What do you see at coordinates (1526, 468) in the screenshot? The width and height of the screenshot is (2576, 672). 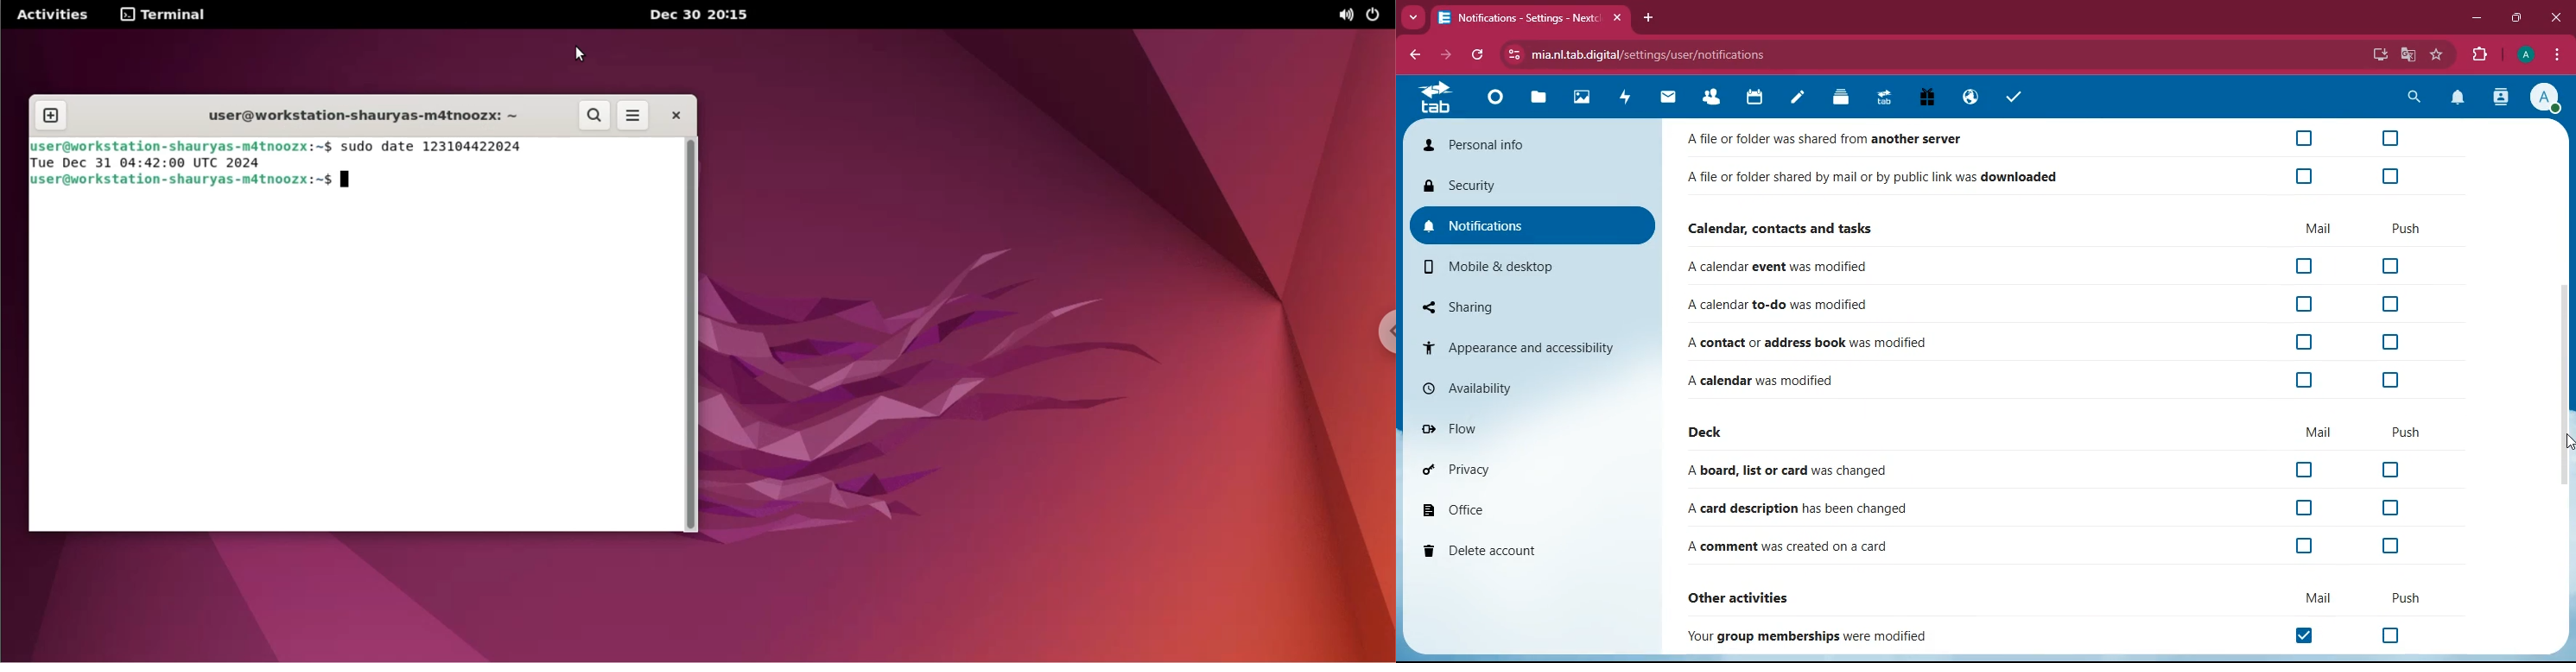 I see `privacy` at bounding box center [1526, 468].